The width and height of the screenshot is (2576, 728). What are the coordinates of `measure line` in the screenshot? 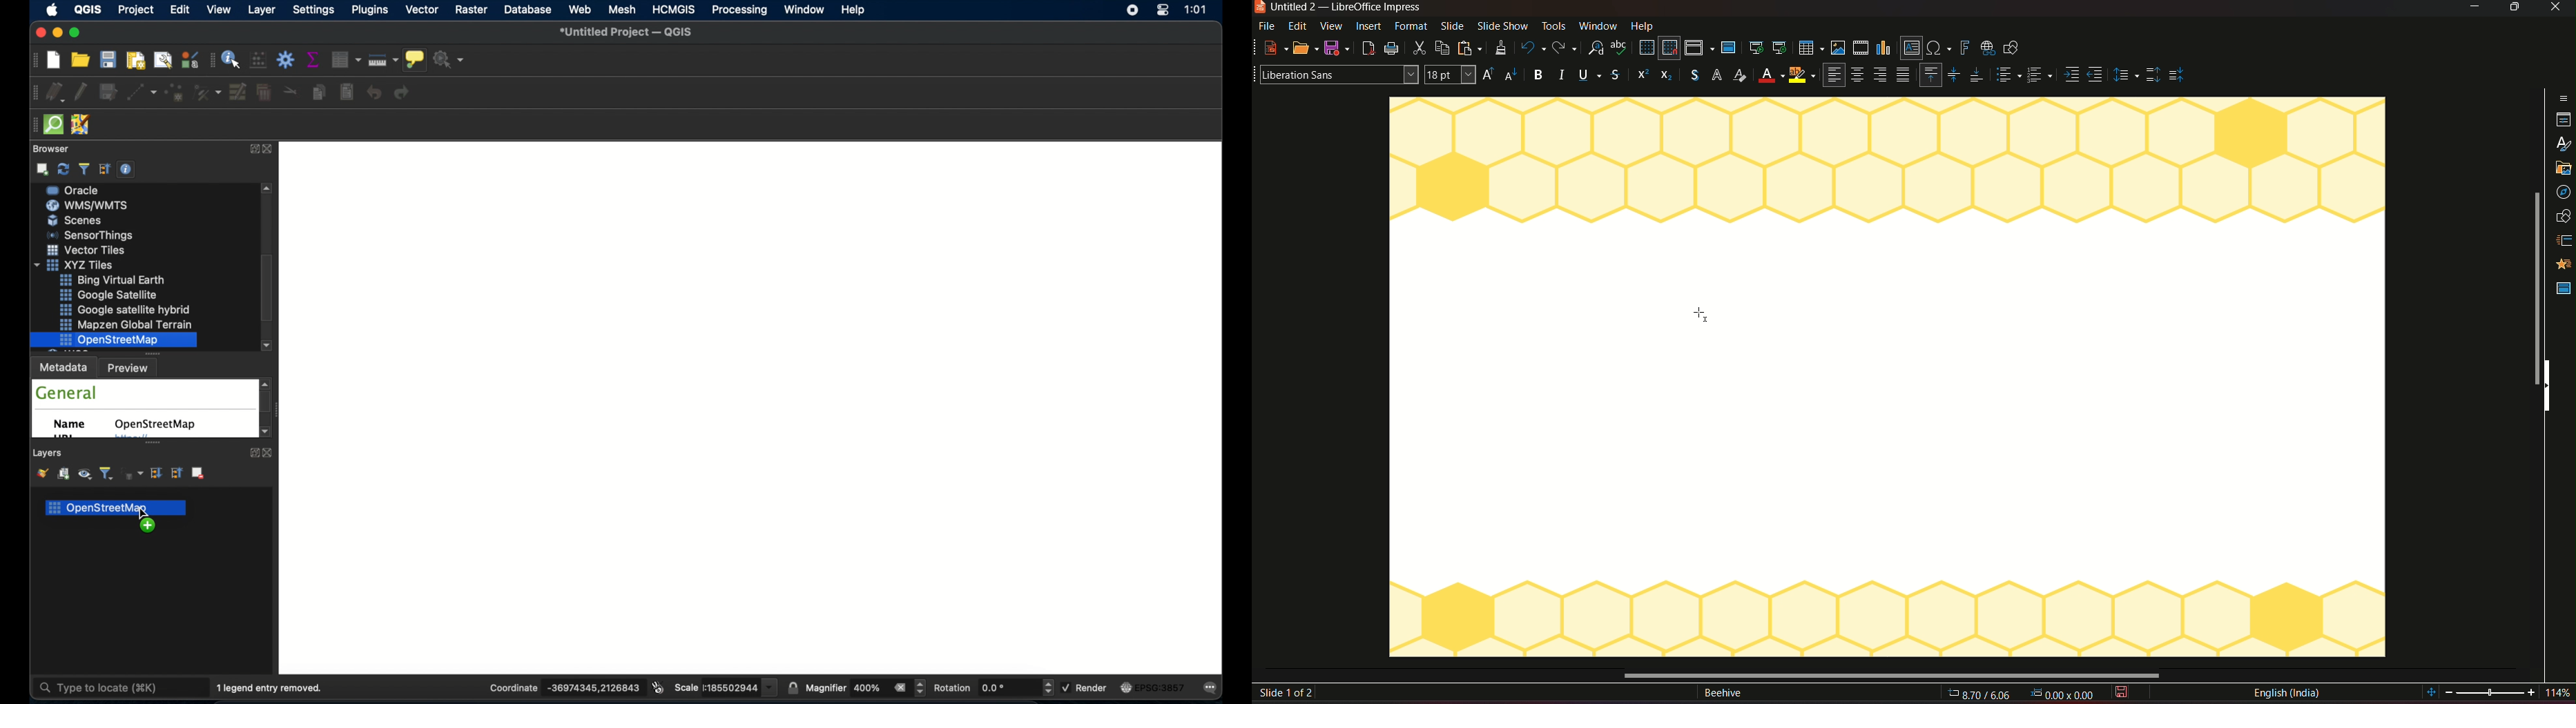 It's located at (383, 60).